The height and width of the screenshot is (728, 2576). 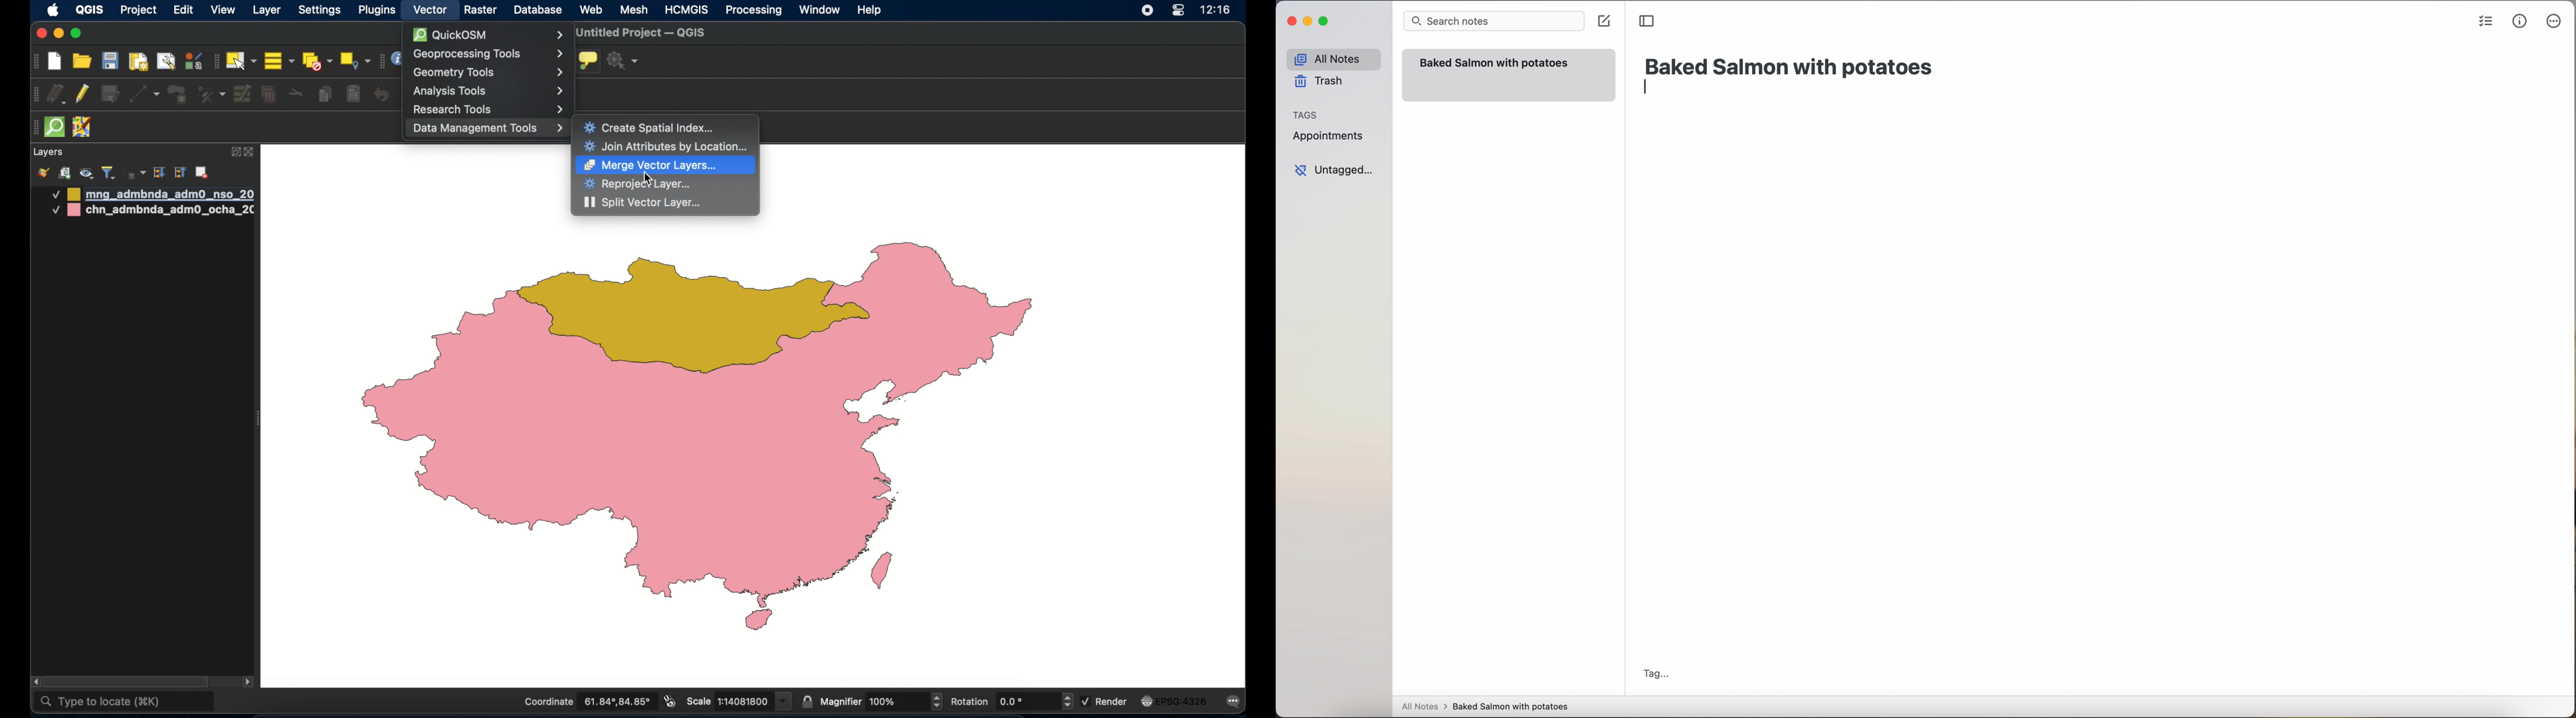 I want to click on trash, so click(x=1322, y=82).